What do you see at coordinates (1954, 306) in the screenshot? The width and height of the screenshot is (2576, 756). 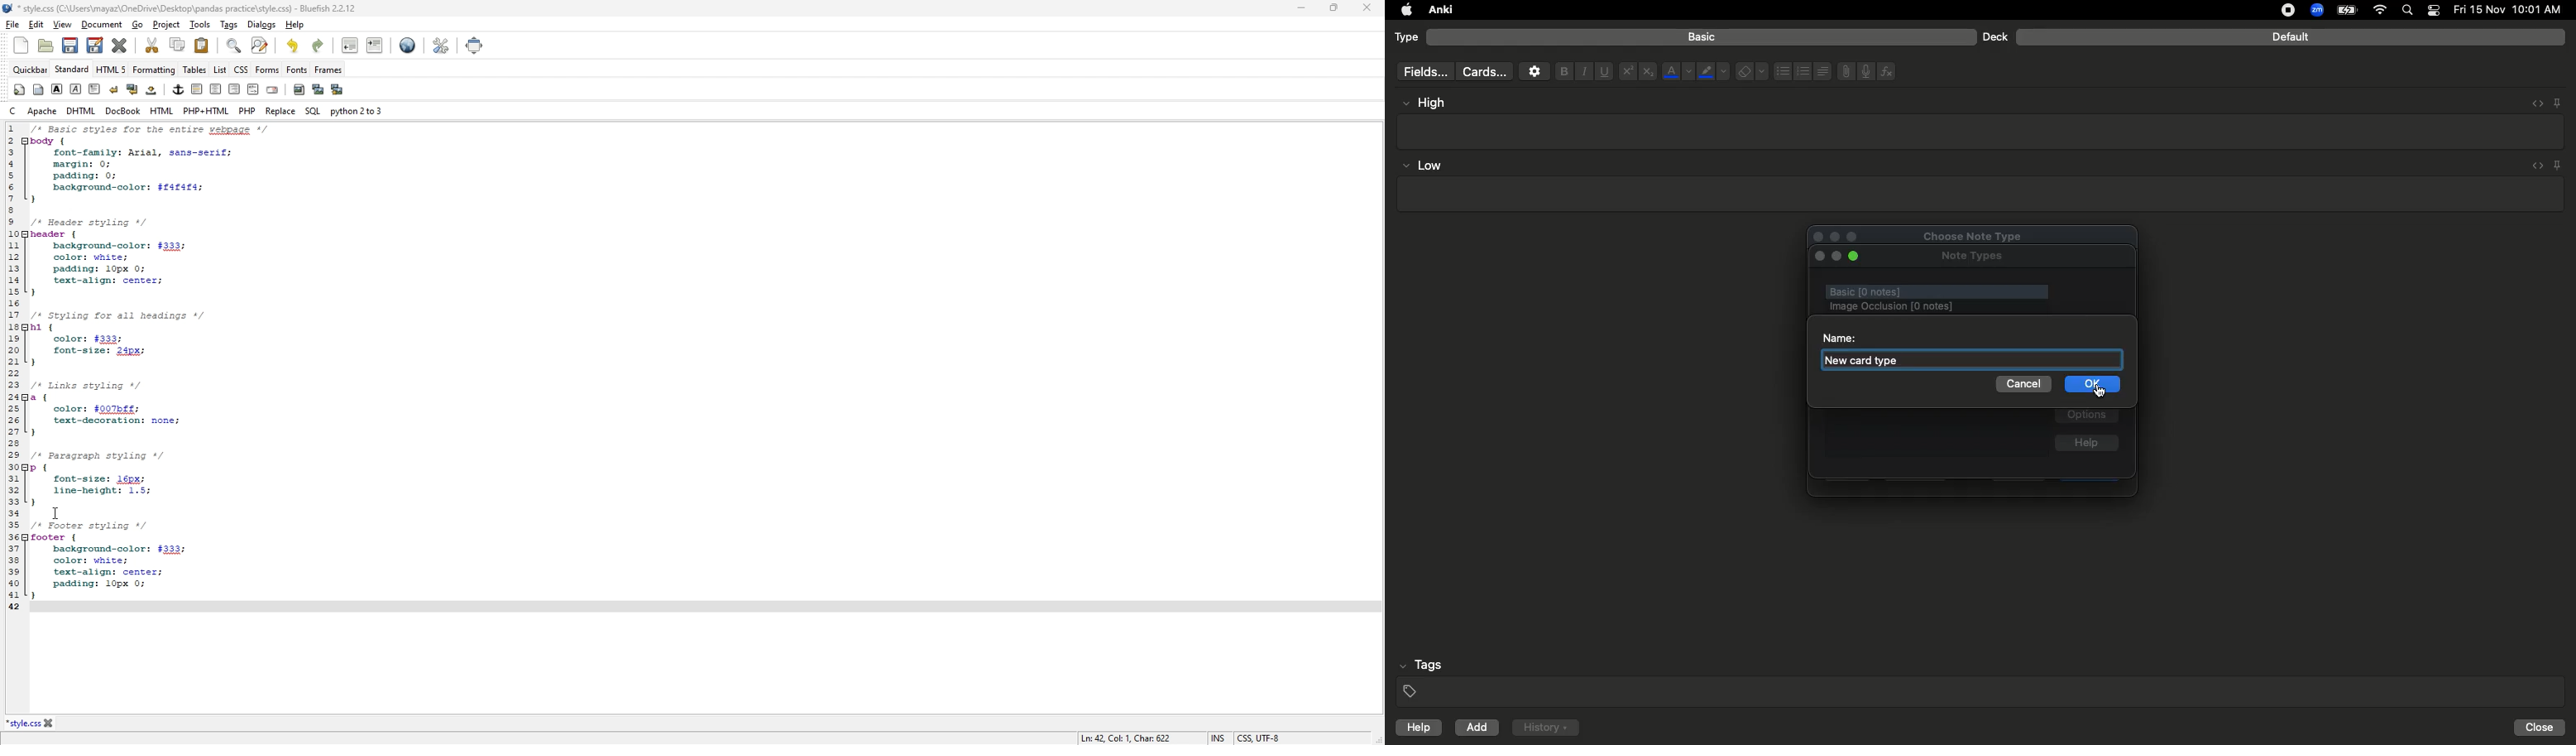 I see `image occlusion(0 notes)` at bounding box center [1954, 306].